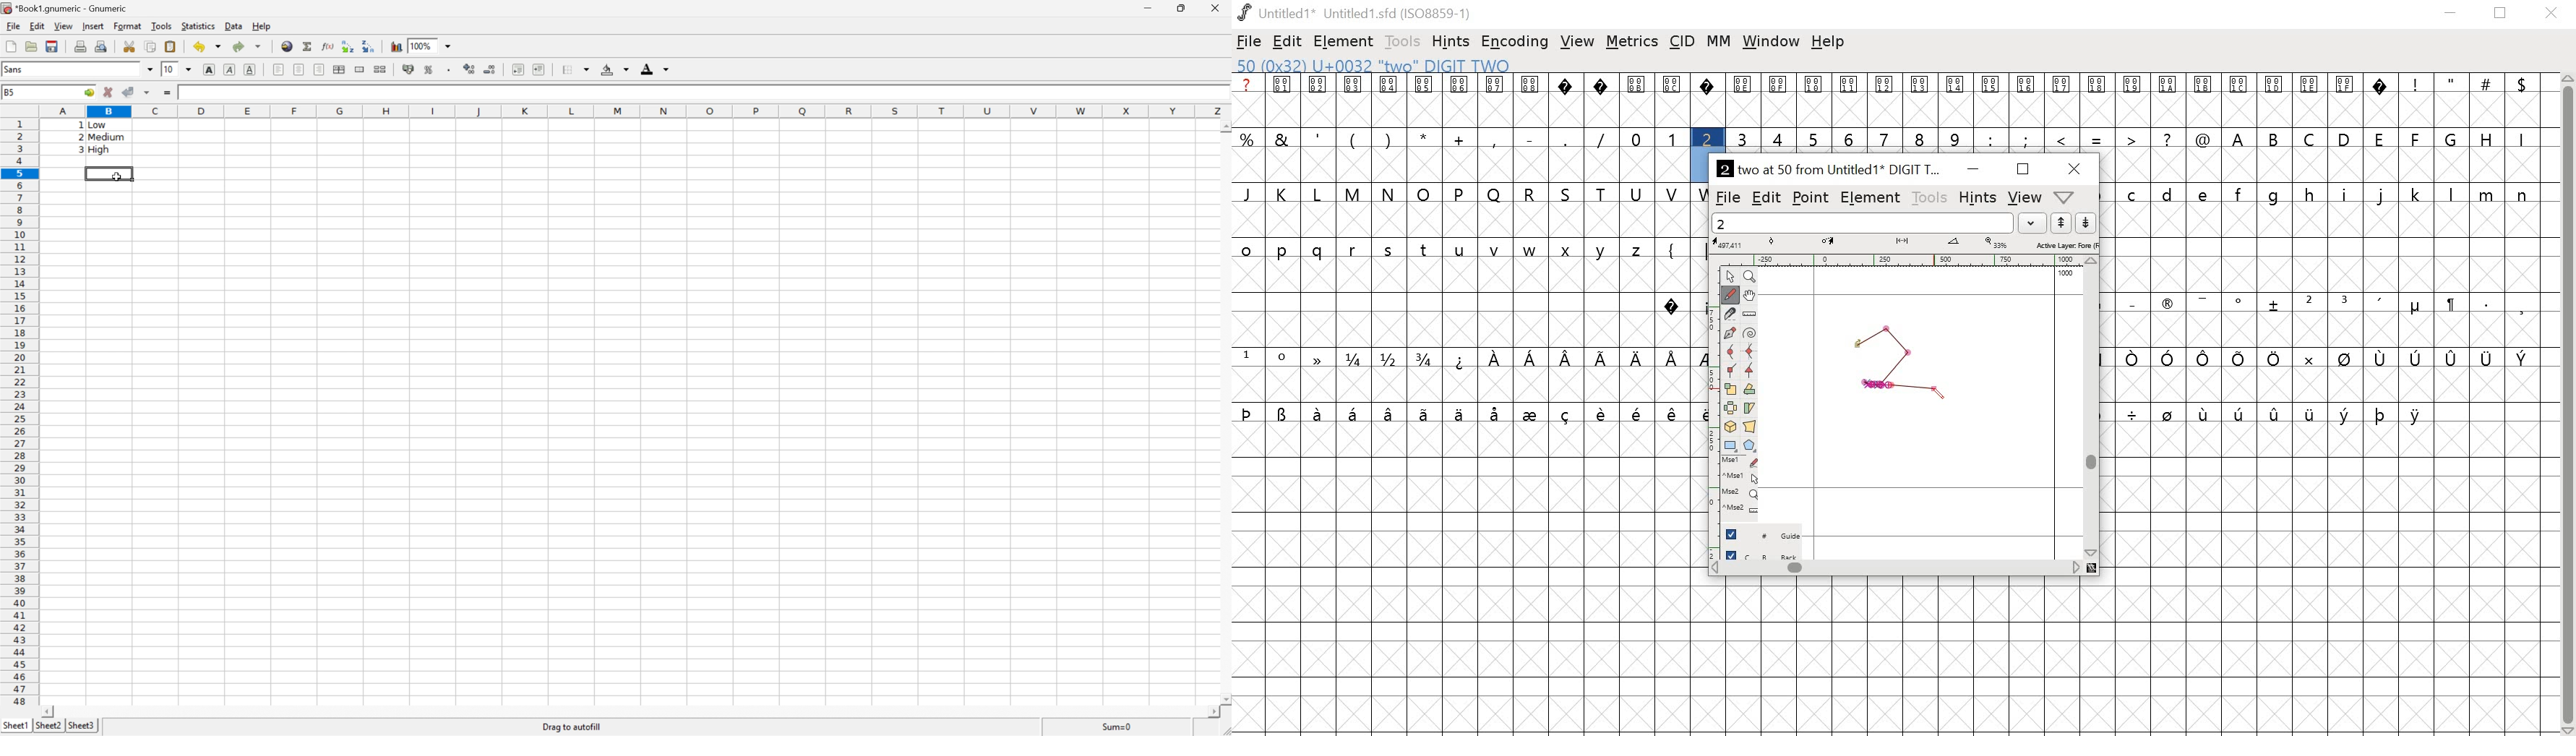 This screenshot has height=756, width=2576. Describe the element at coordinates (170, 47) in the screenshot. I see `Paste clipboard` at that location.